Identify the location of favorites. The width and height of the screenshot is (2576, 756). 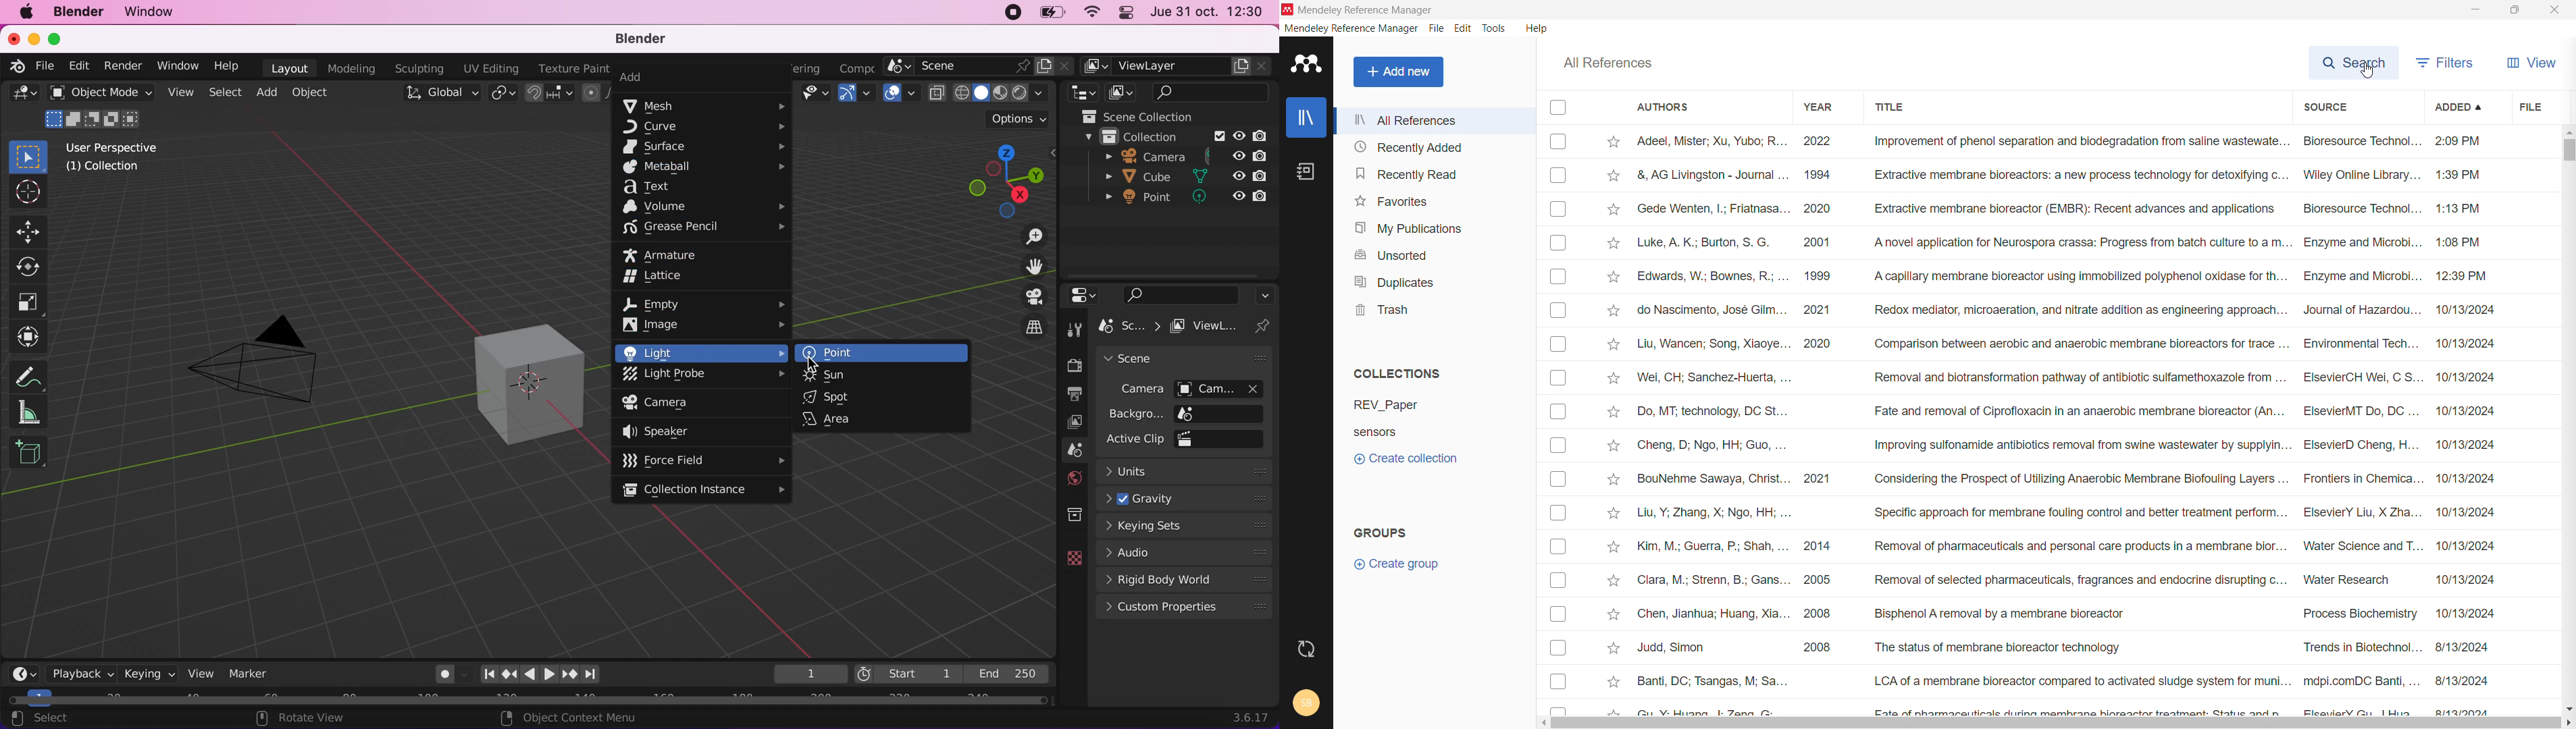
(1435, 200).